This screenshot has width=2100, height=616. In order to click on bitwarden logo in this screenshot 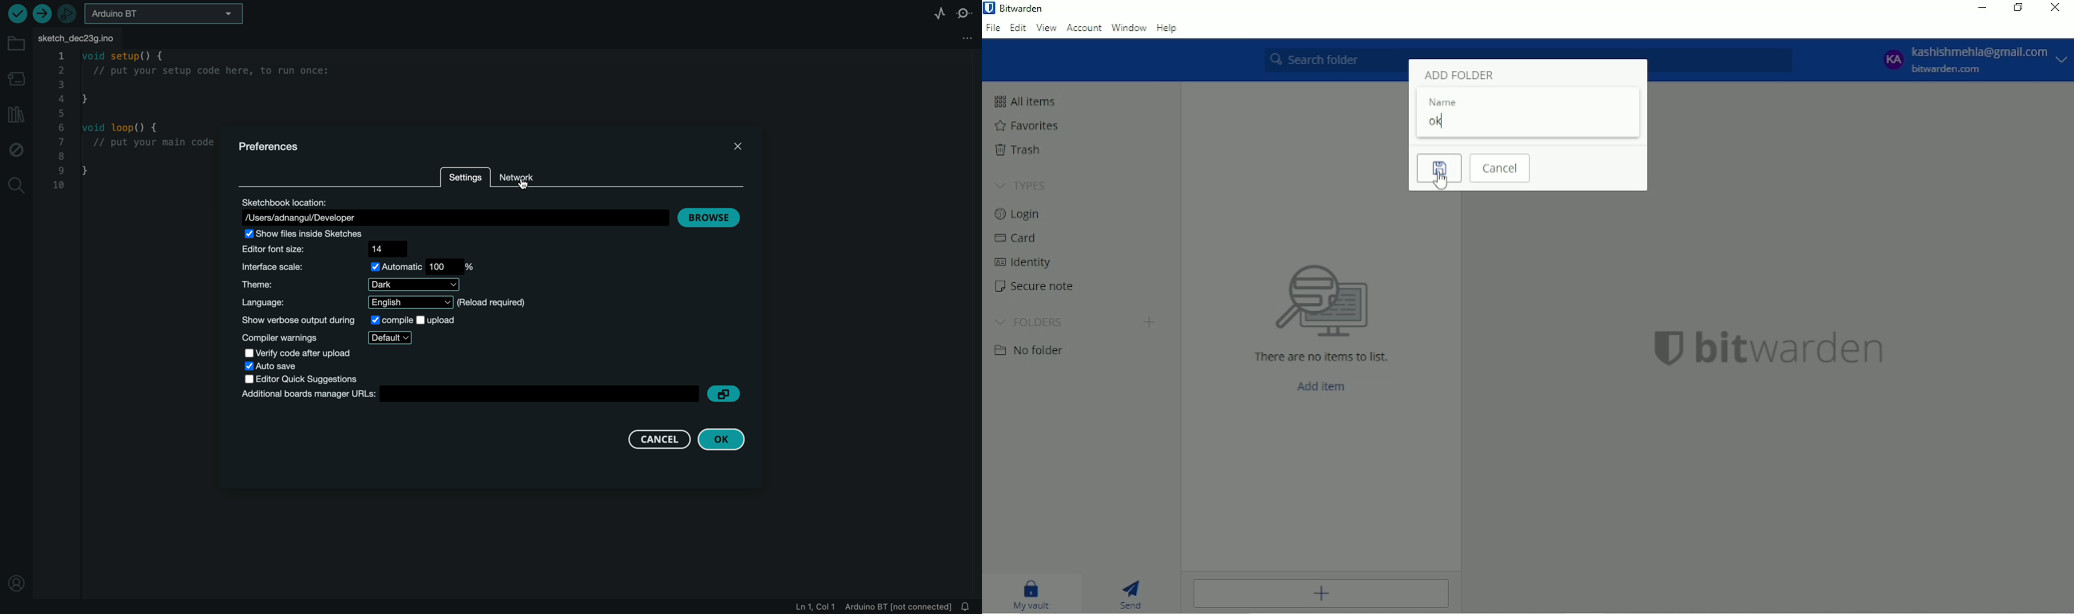, I will do `click(1661, 353)`.